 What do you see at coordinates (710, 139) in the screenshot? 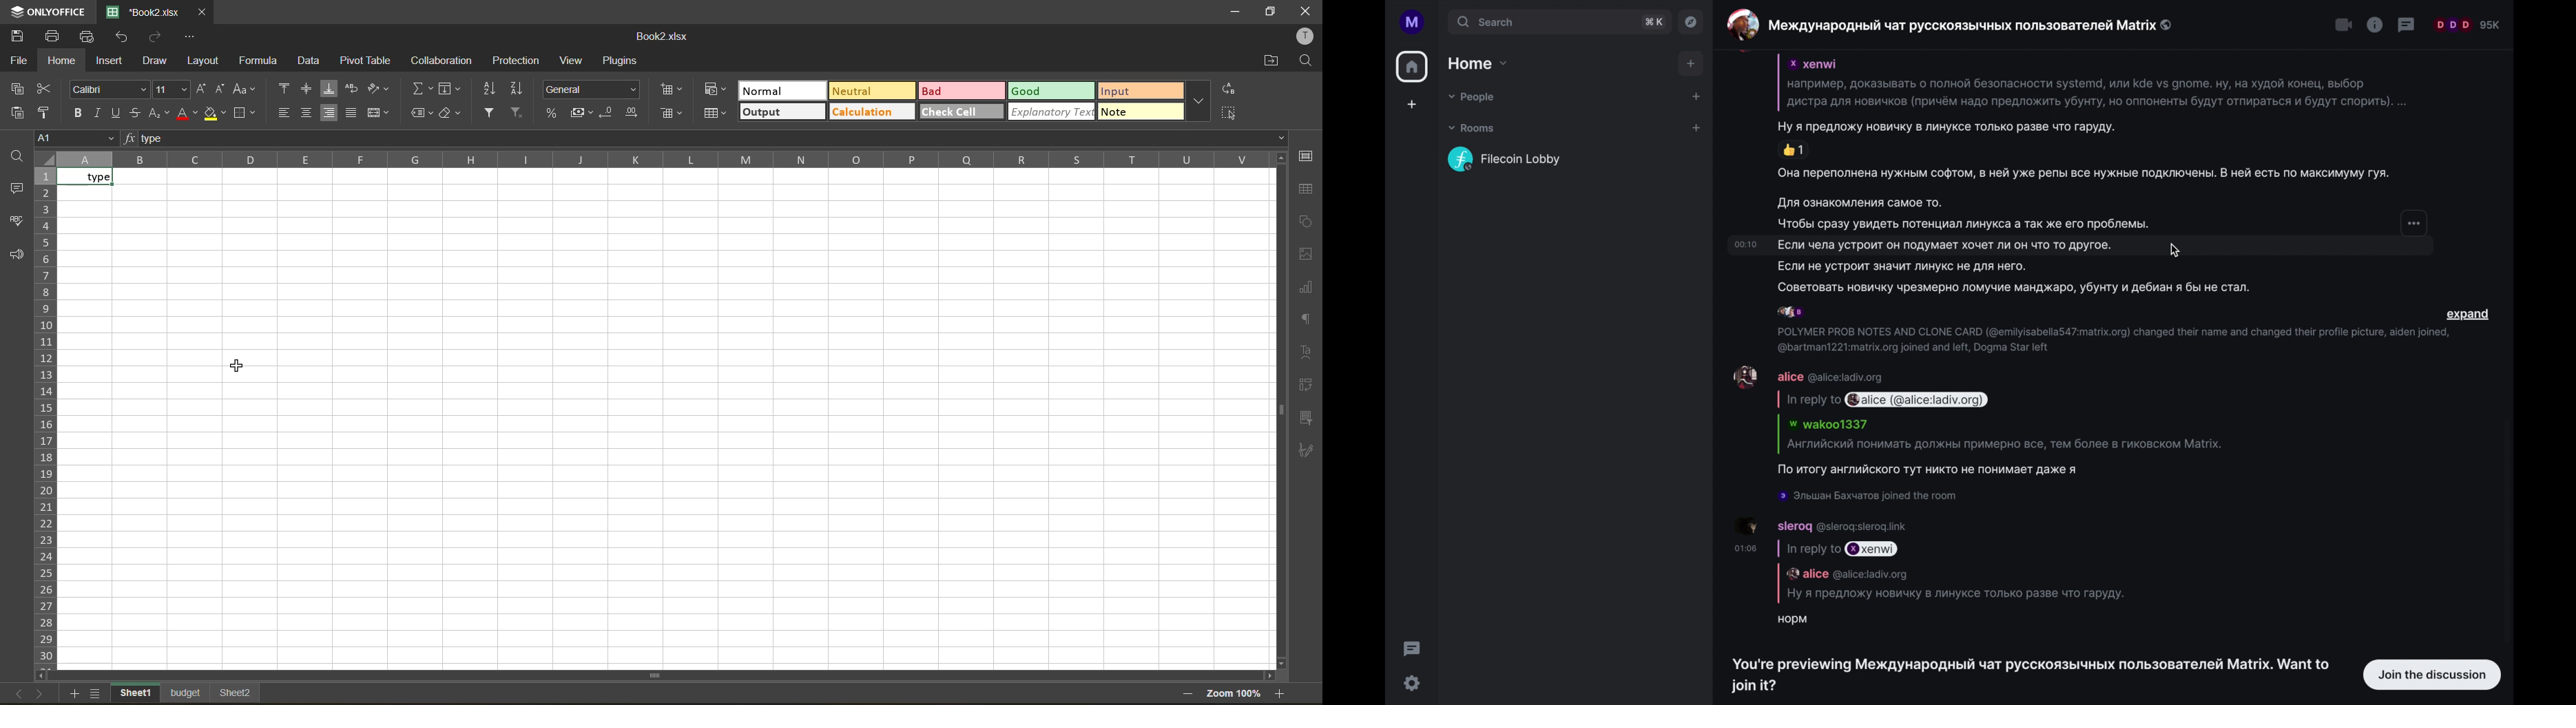
I see `formula bar` at bounding box center [710, 139].